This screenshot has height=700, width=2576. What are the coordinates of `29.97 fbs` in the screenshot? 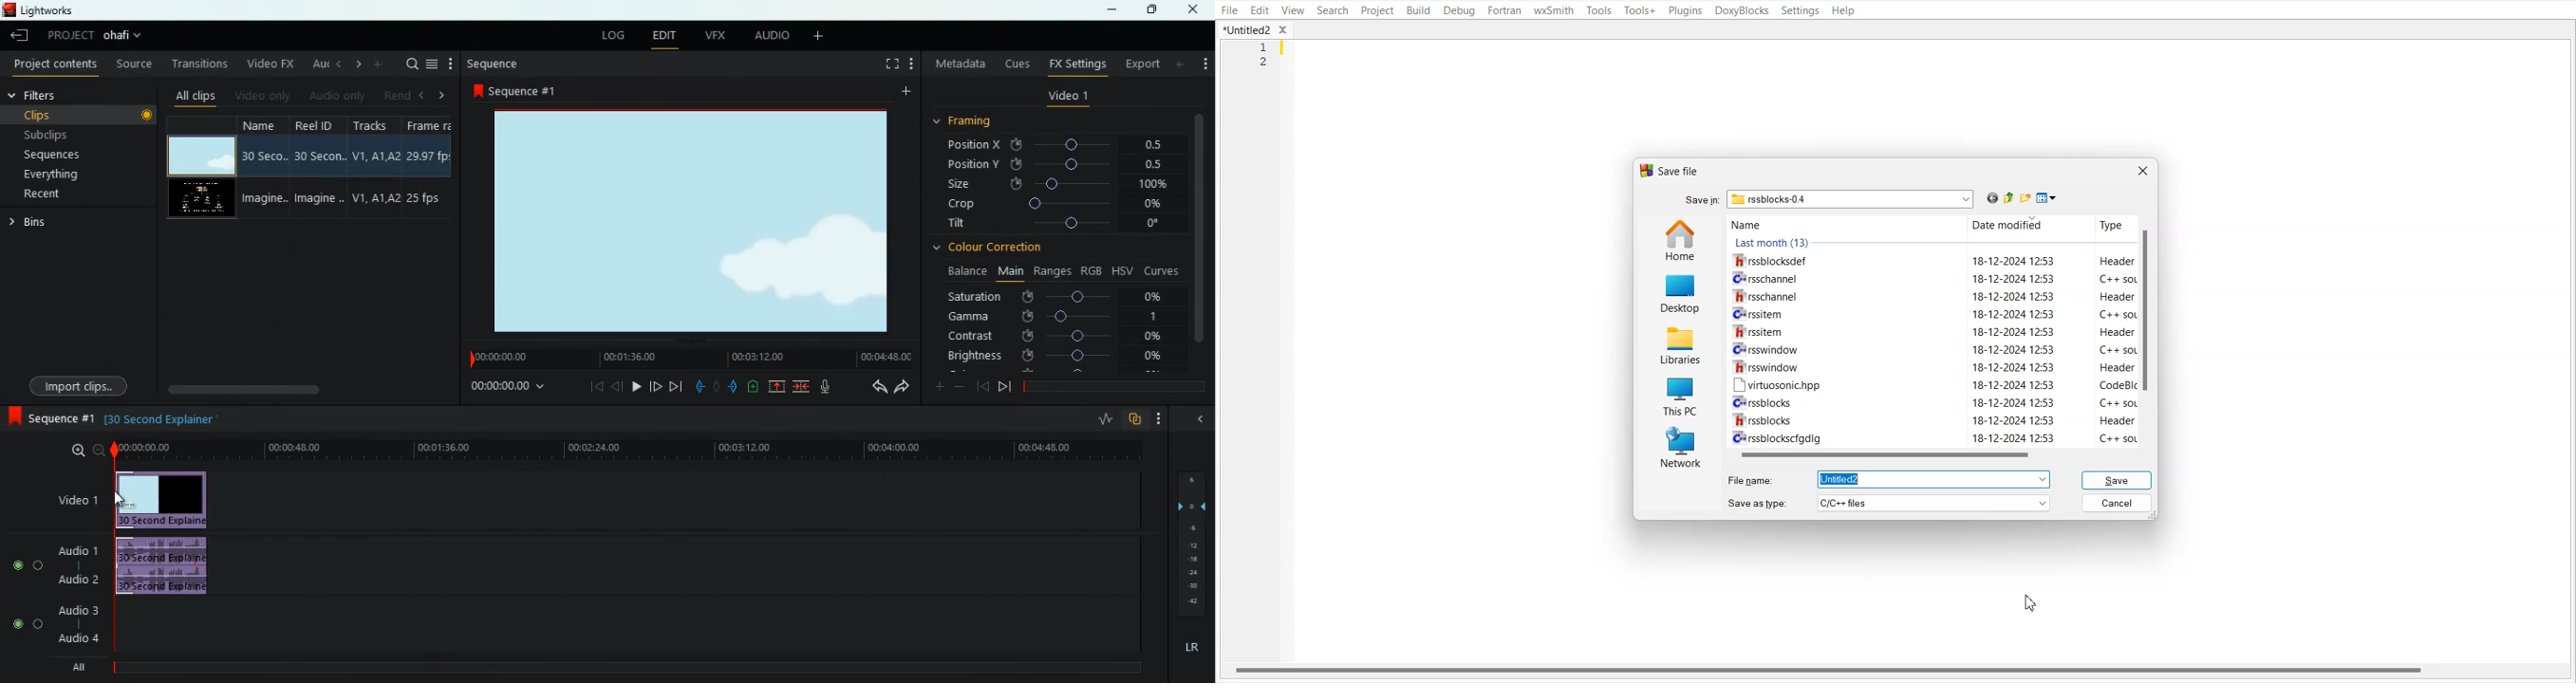 It's located at (431, 155).